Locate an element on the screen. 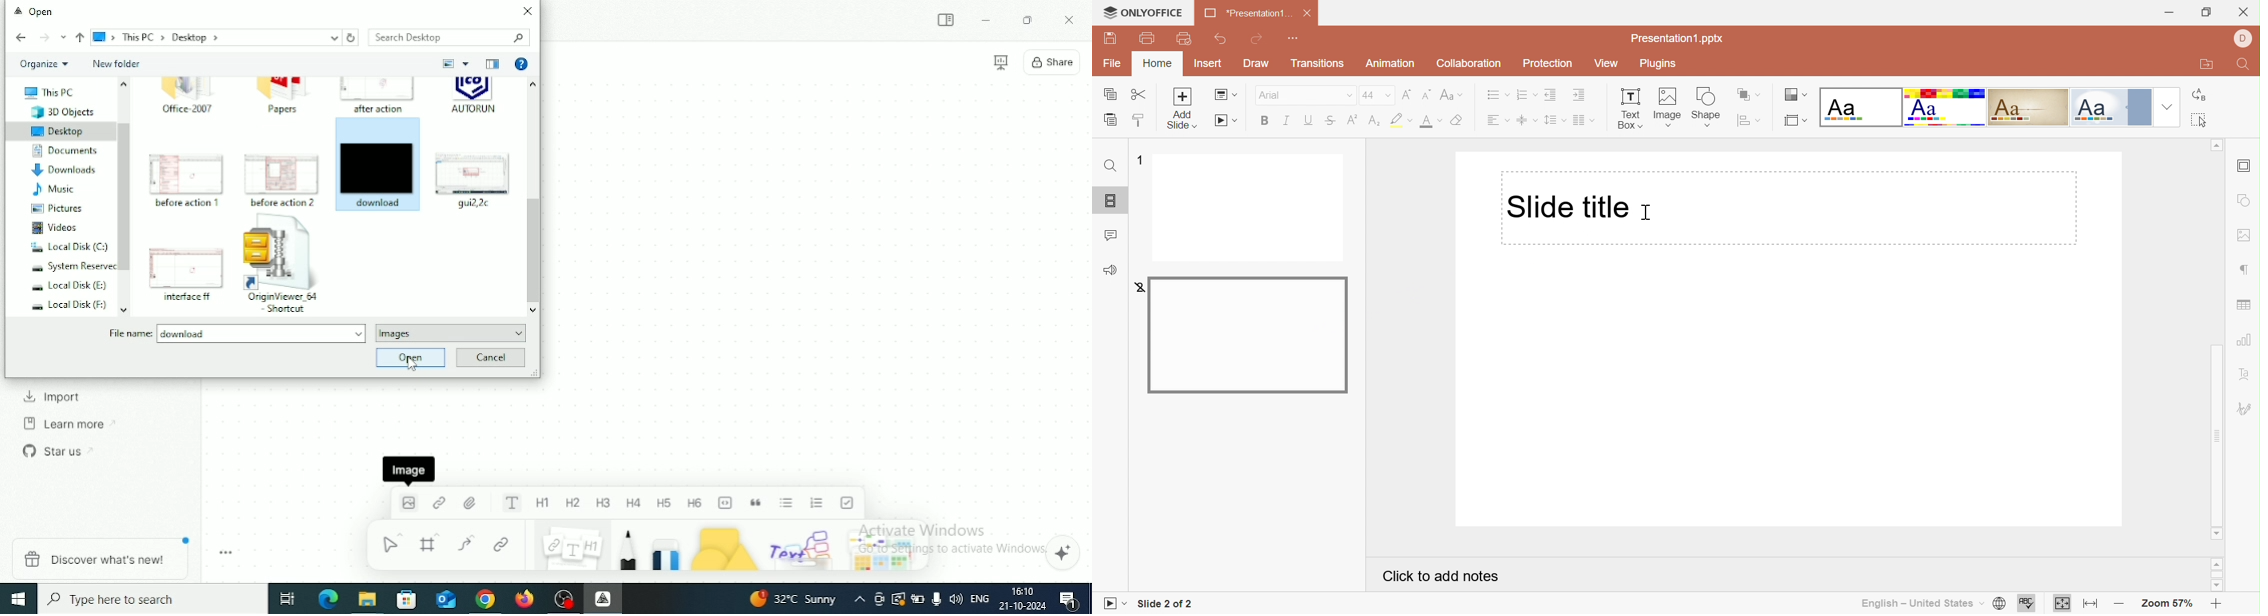 The image size is (2268, 616). before action 2 is located at coordinates (284, 178).